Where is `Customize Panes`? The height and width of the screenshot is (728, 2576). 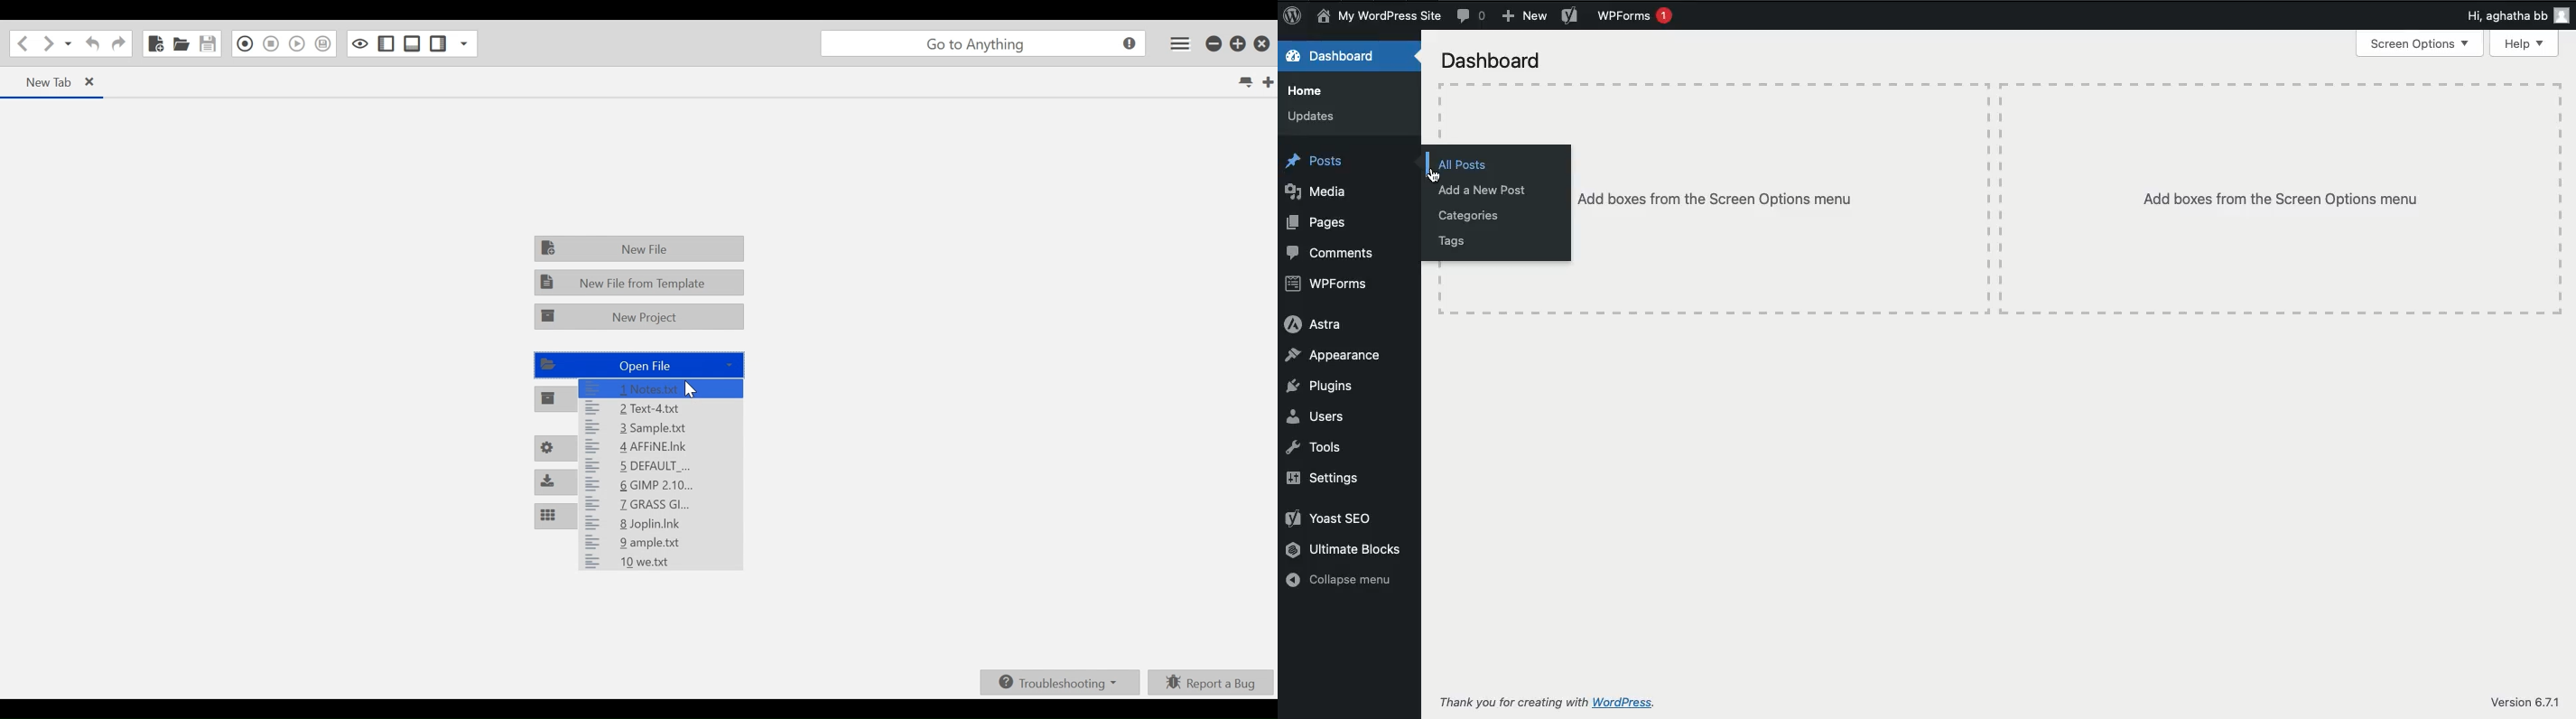
Customize Panes is located at coordinates (556, 515).